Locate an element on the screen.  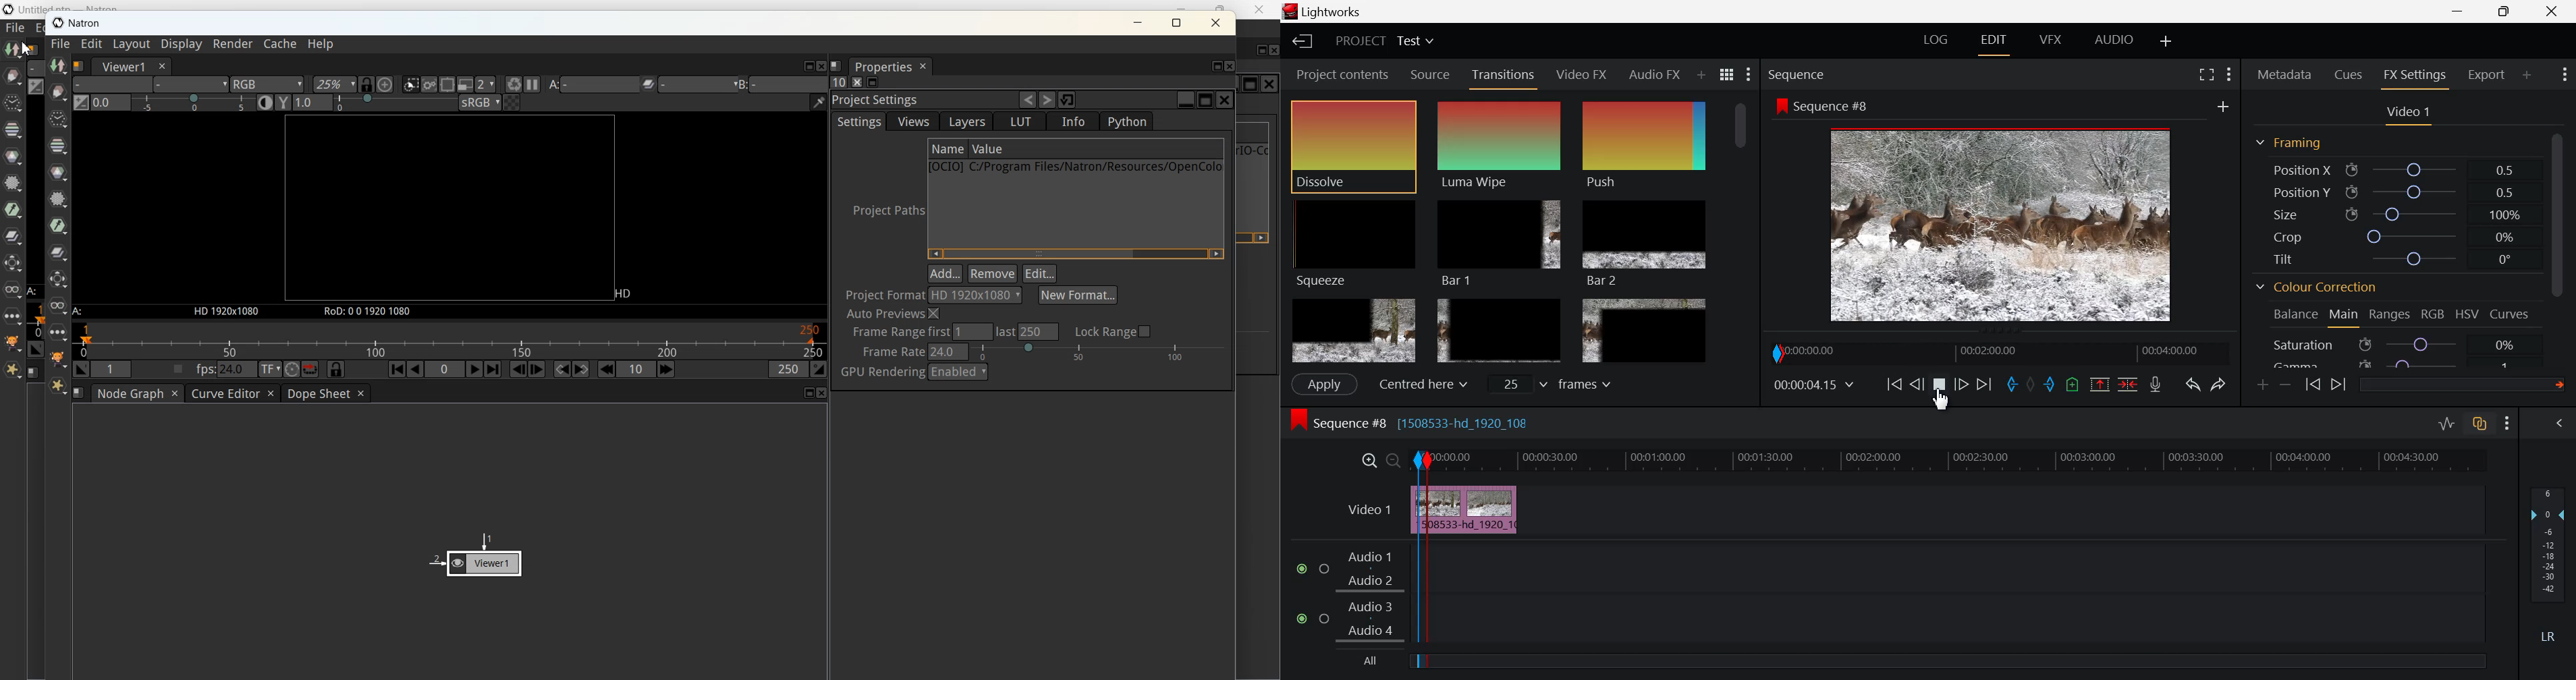
Box 4 is located at coordinates (1352, 331).